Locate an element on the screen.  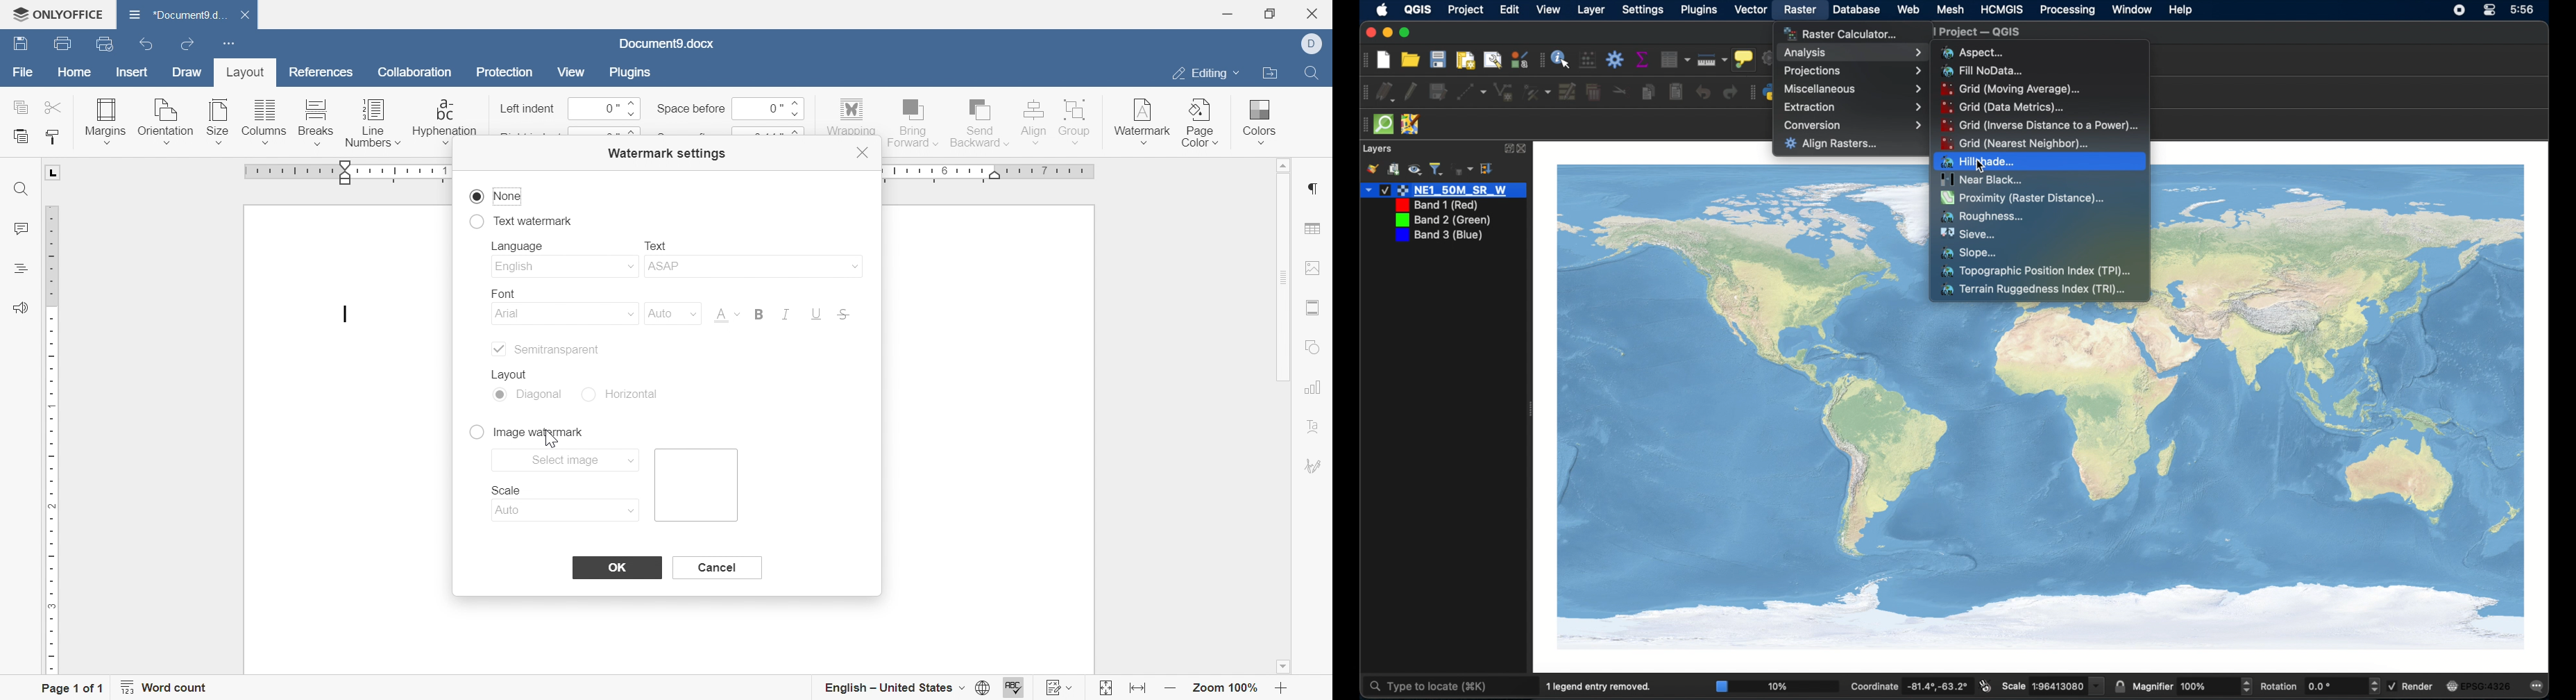
scroll up is located at coordinates (1279, 165).